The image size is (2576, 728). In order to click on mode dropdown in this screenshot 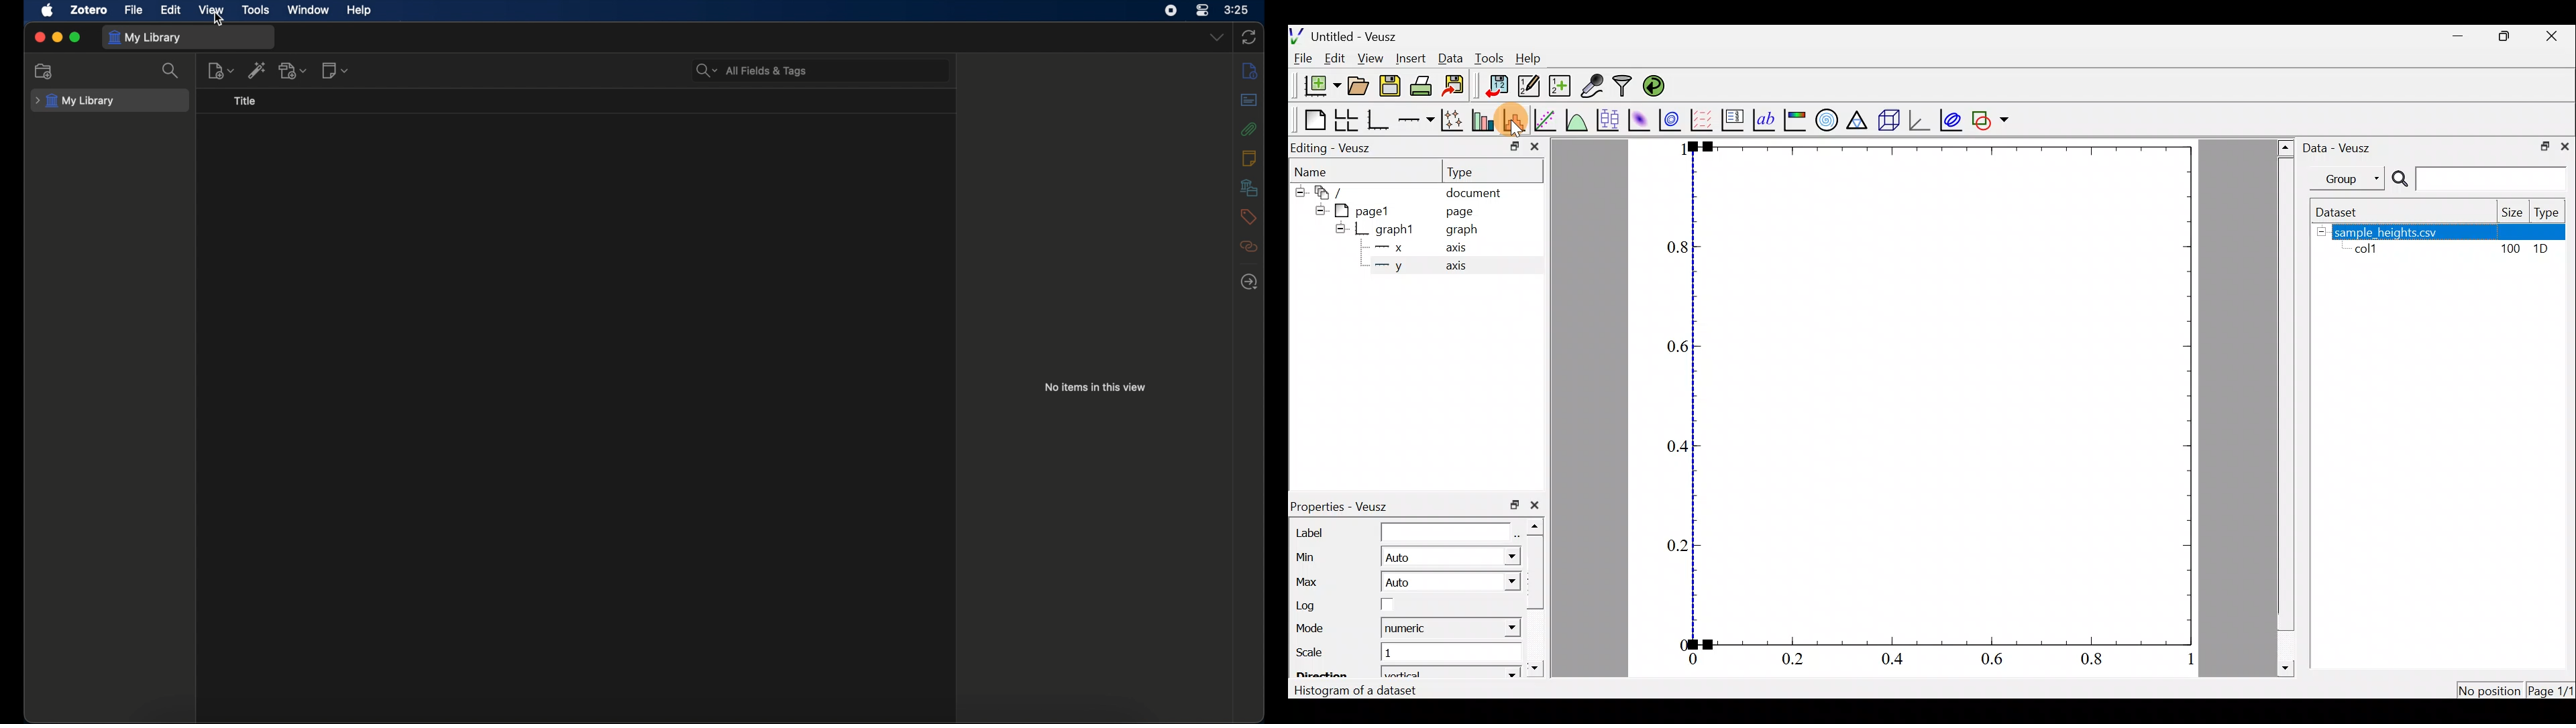, I will do `click(1500, 630)`.